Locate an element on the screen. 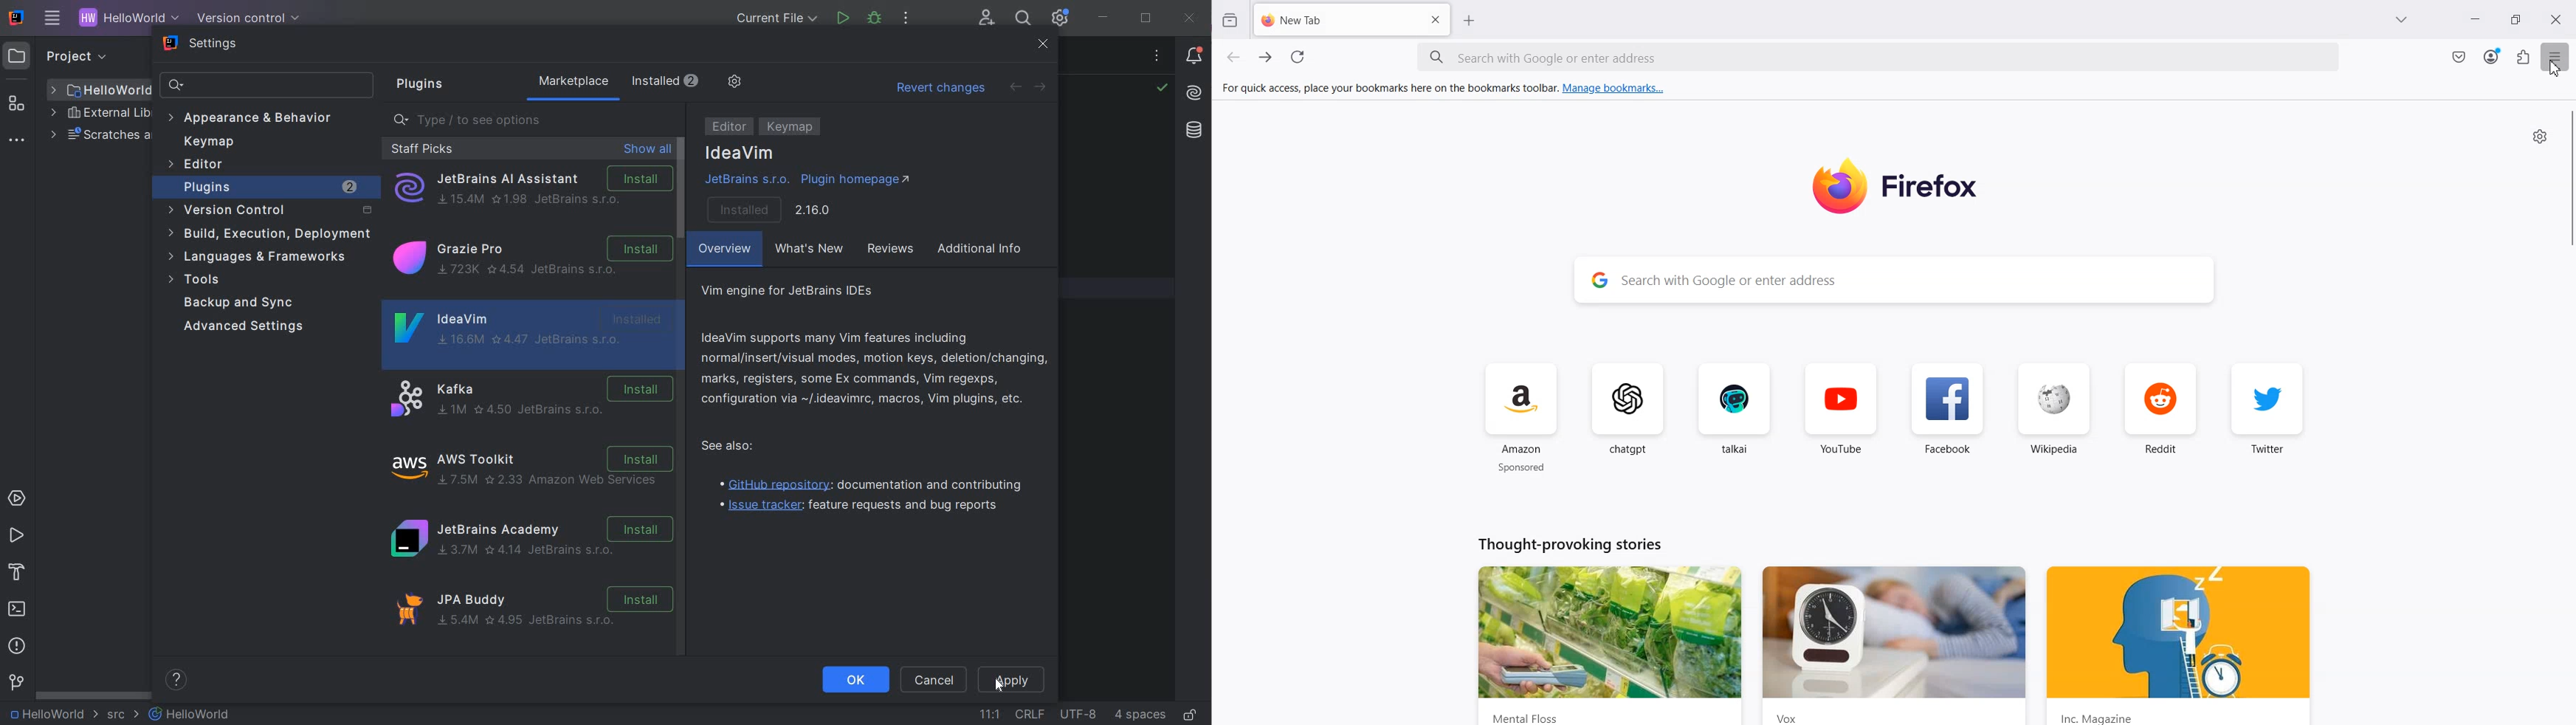 This screenshot has height=728, width=2576. YouTube is located at coordinates (1842, 419).